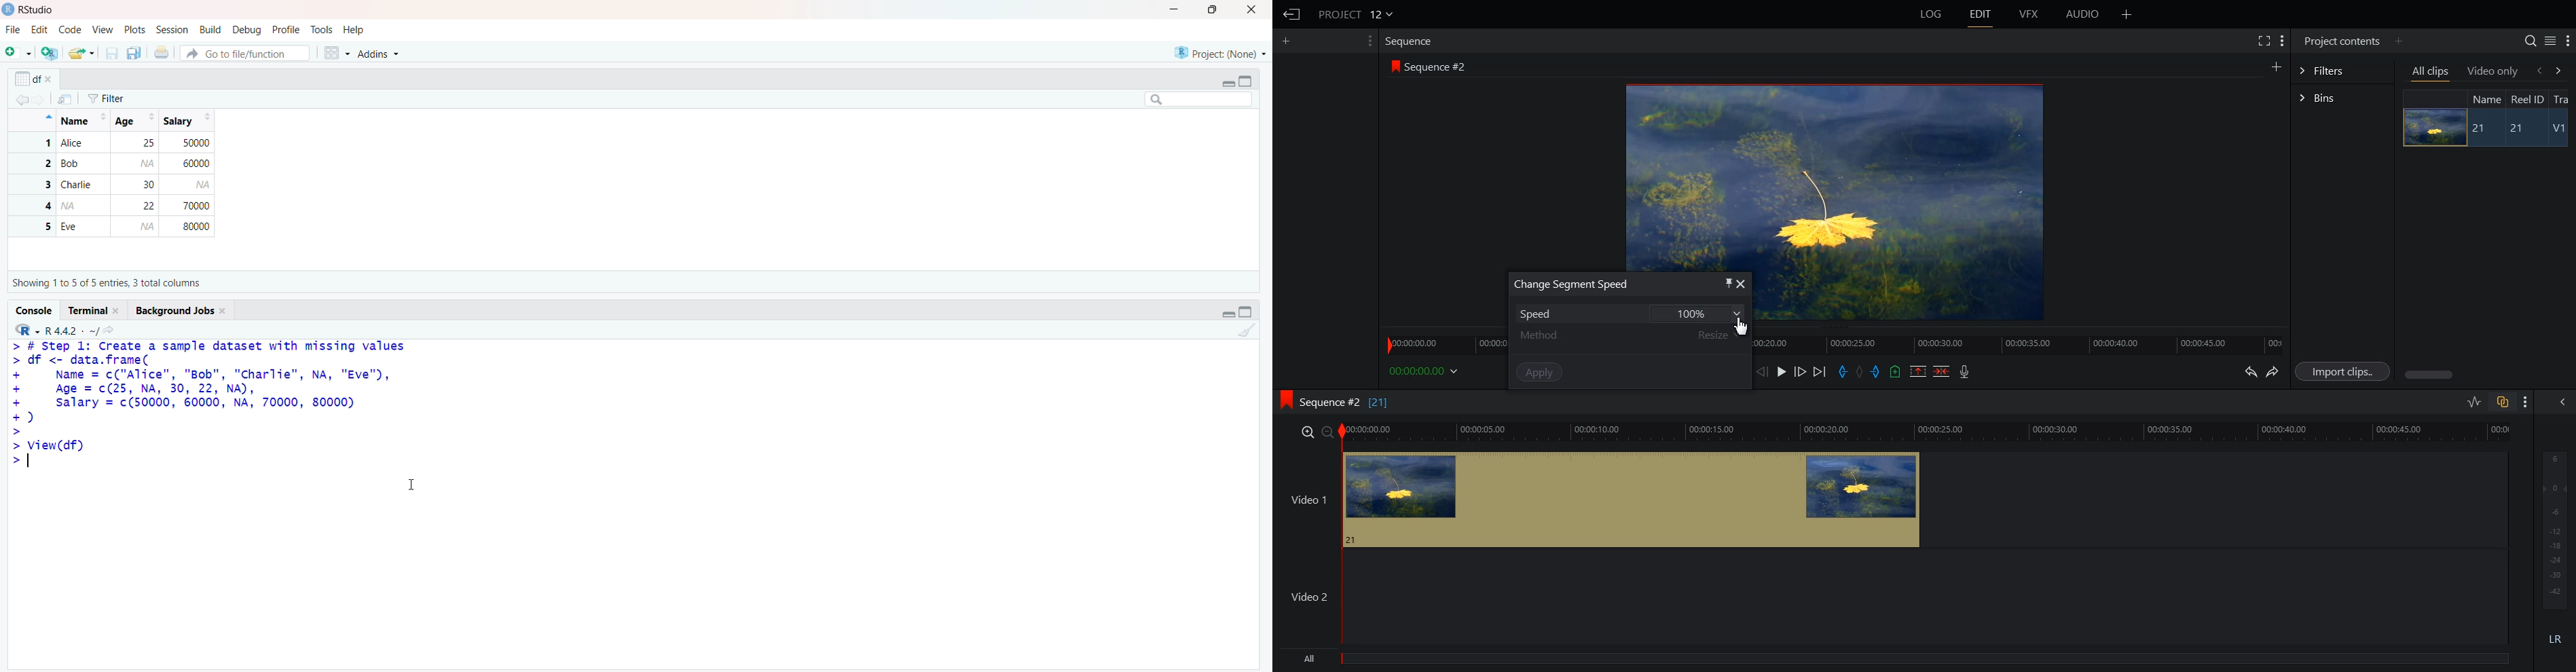  Describe the element at coordinates (13, 30) in the screenshot. I see `File` at that location.